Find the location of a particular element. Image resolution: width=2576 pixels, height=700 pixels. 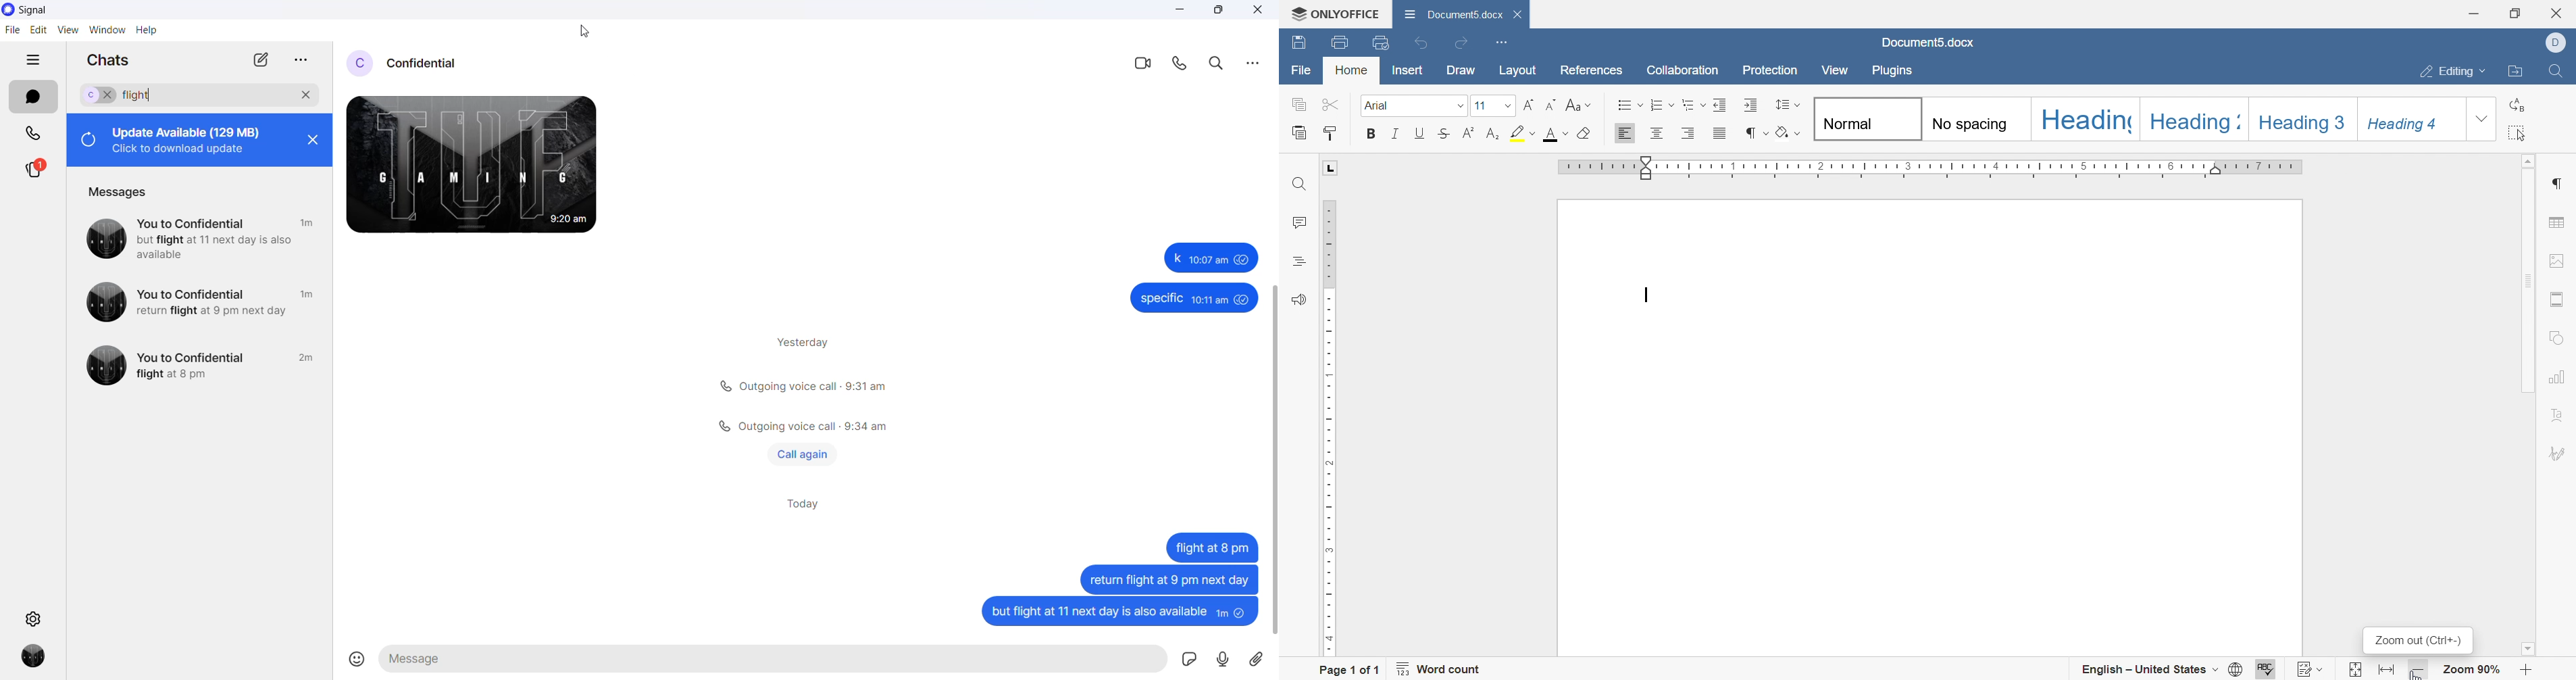

calls info is located at coordinates (805, 387).